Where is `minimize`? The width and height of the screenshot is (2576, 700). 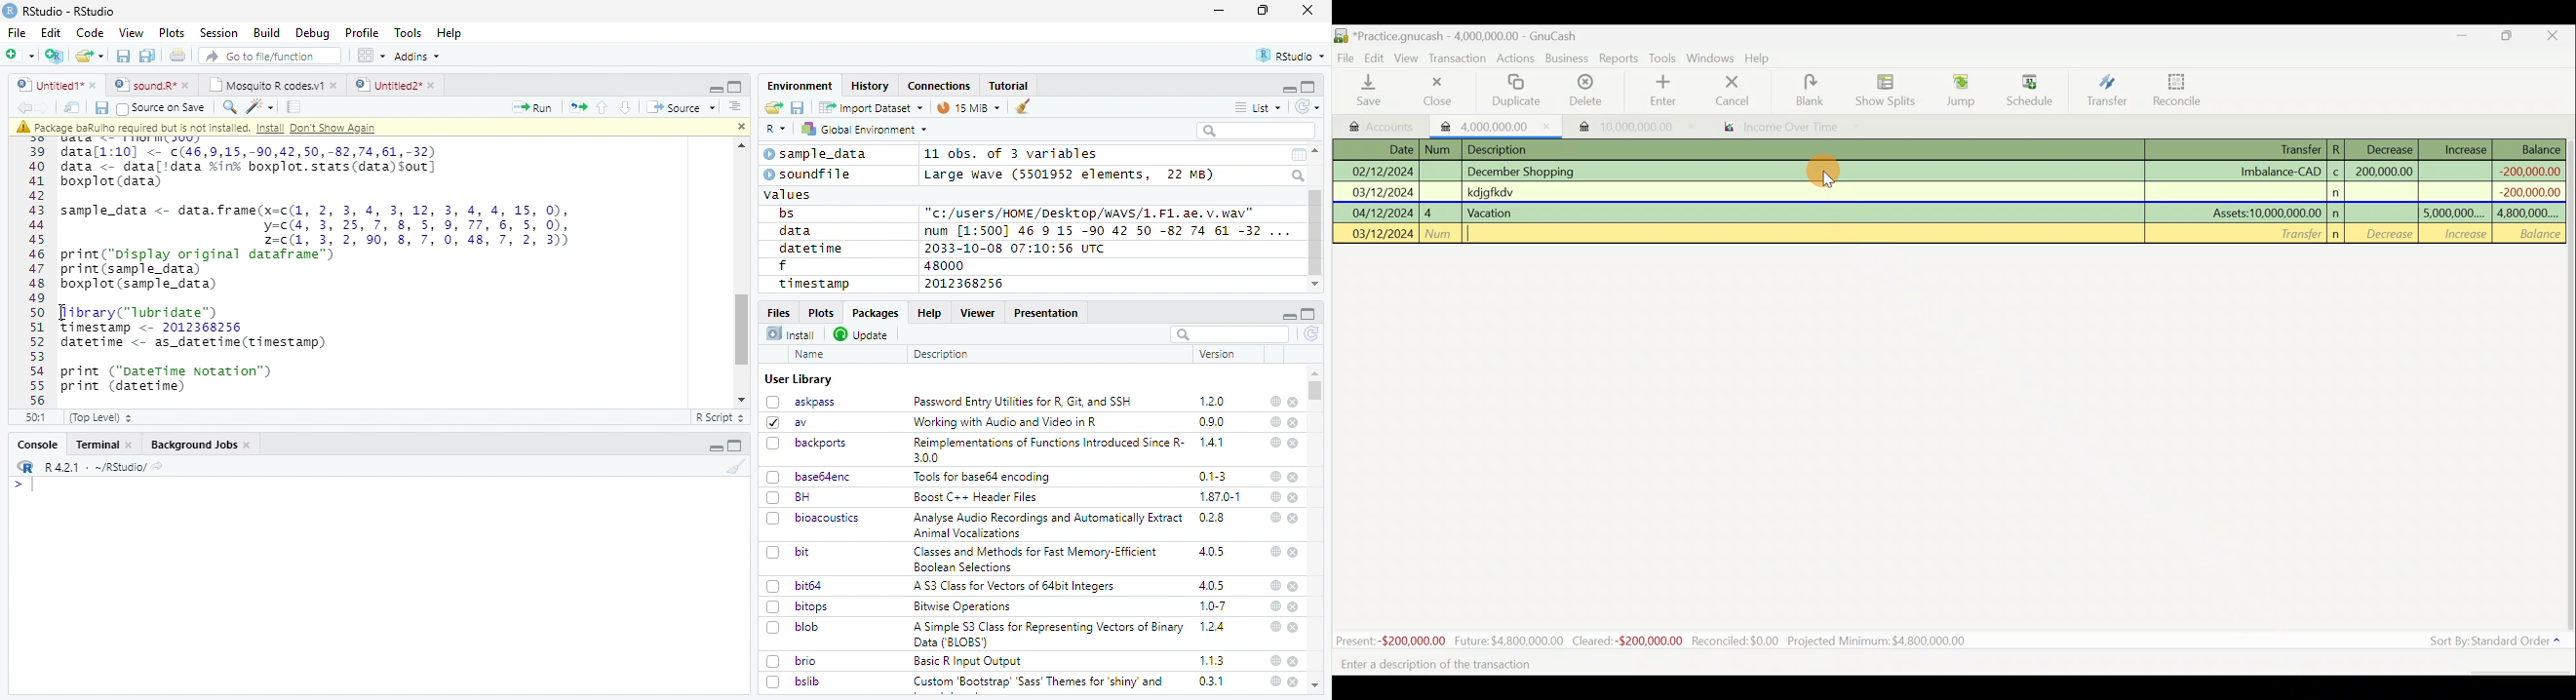
minimize is located at coordinates (715, 87).